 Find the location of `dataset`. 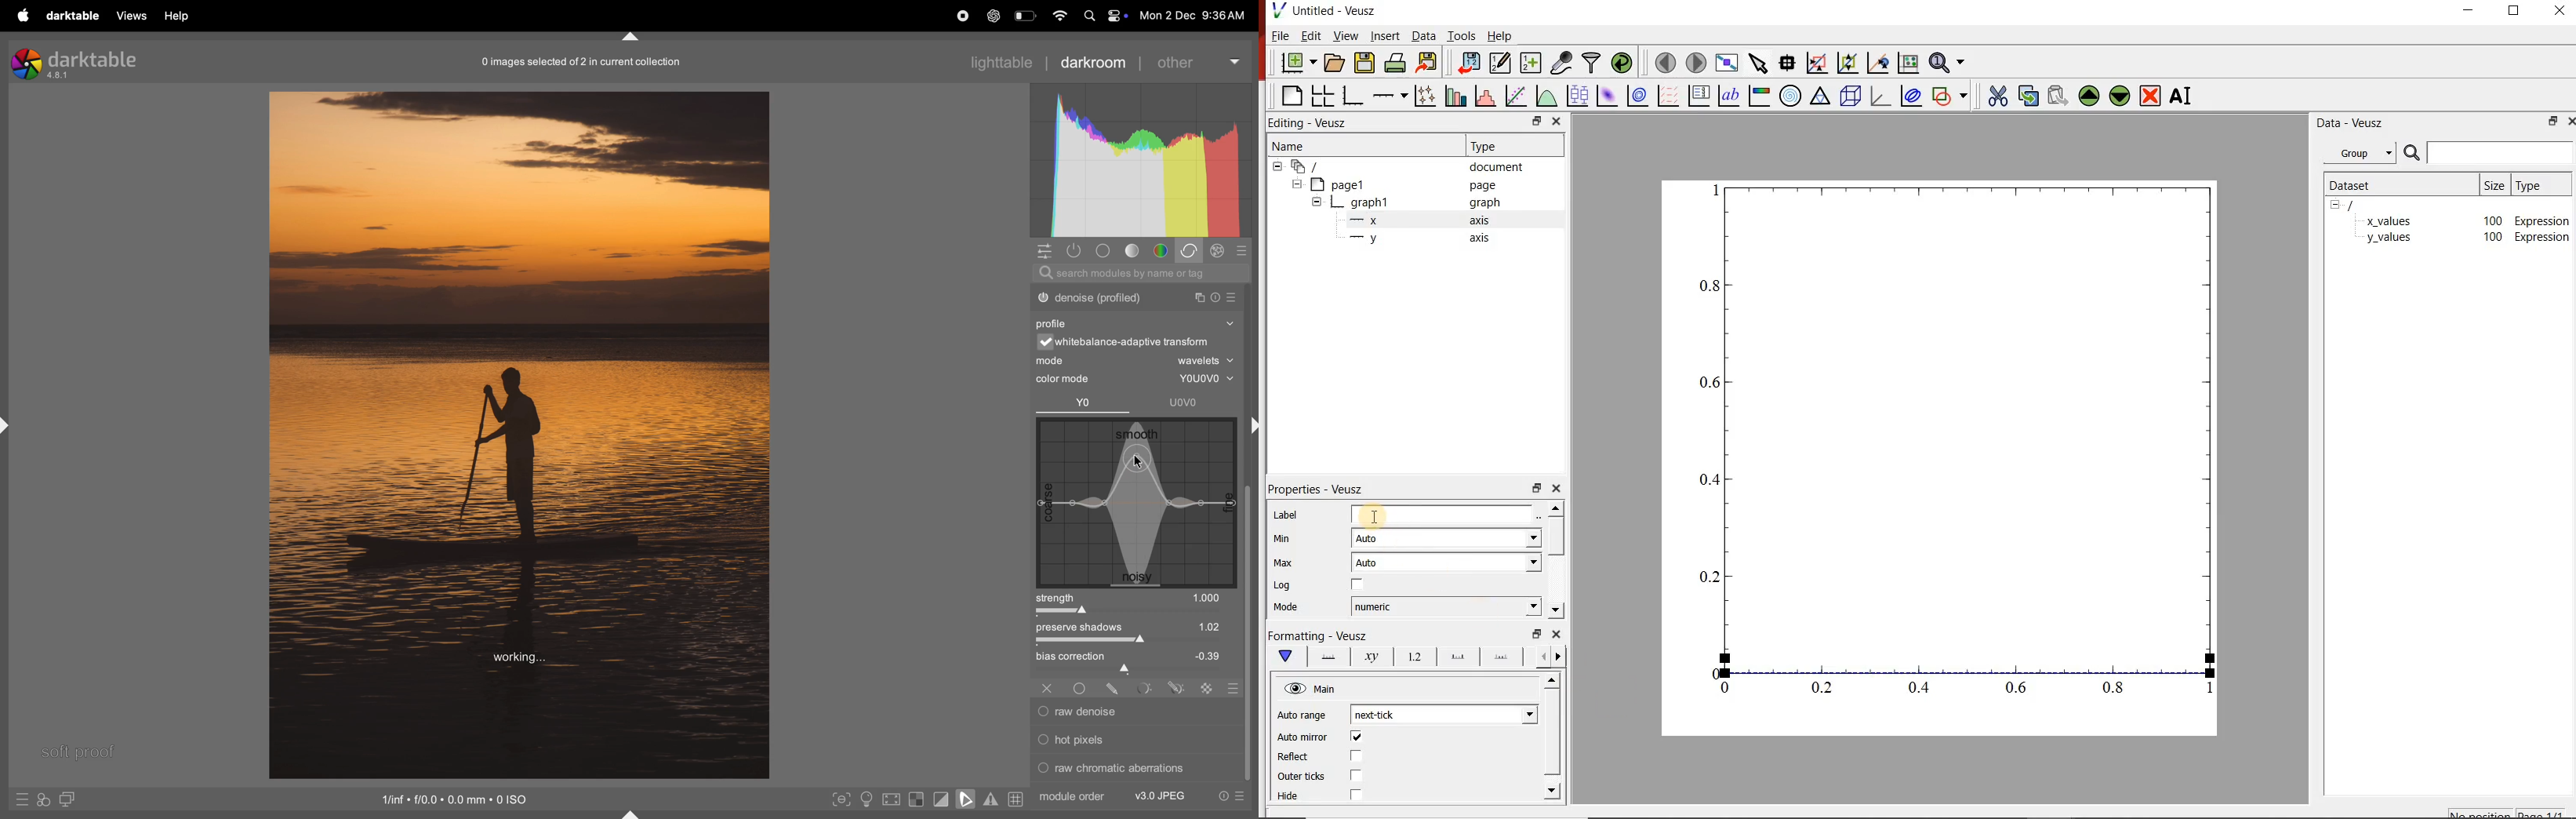

dataset is located at coordinates (2362, 185).